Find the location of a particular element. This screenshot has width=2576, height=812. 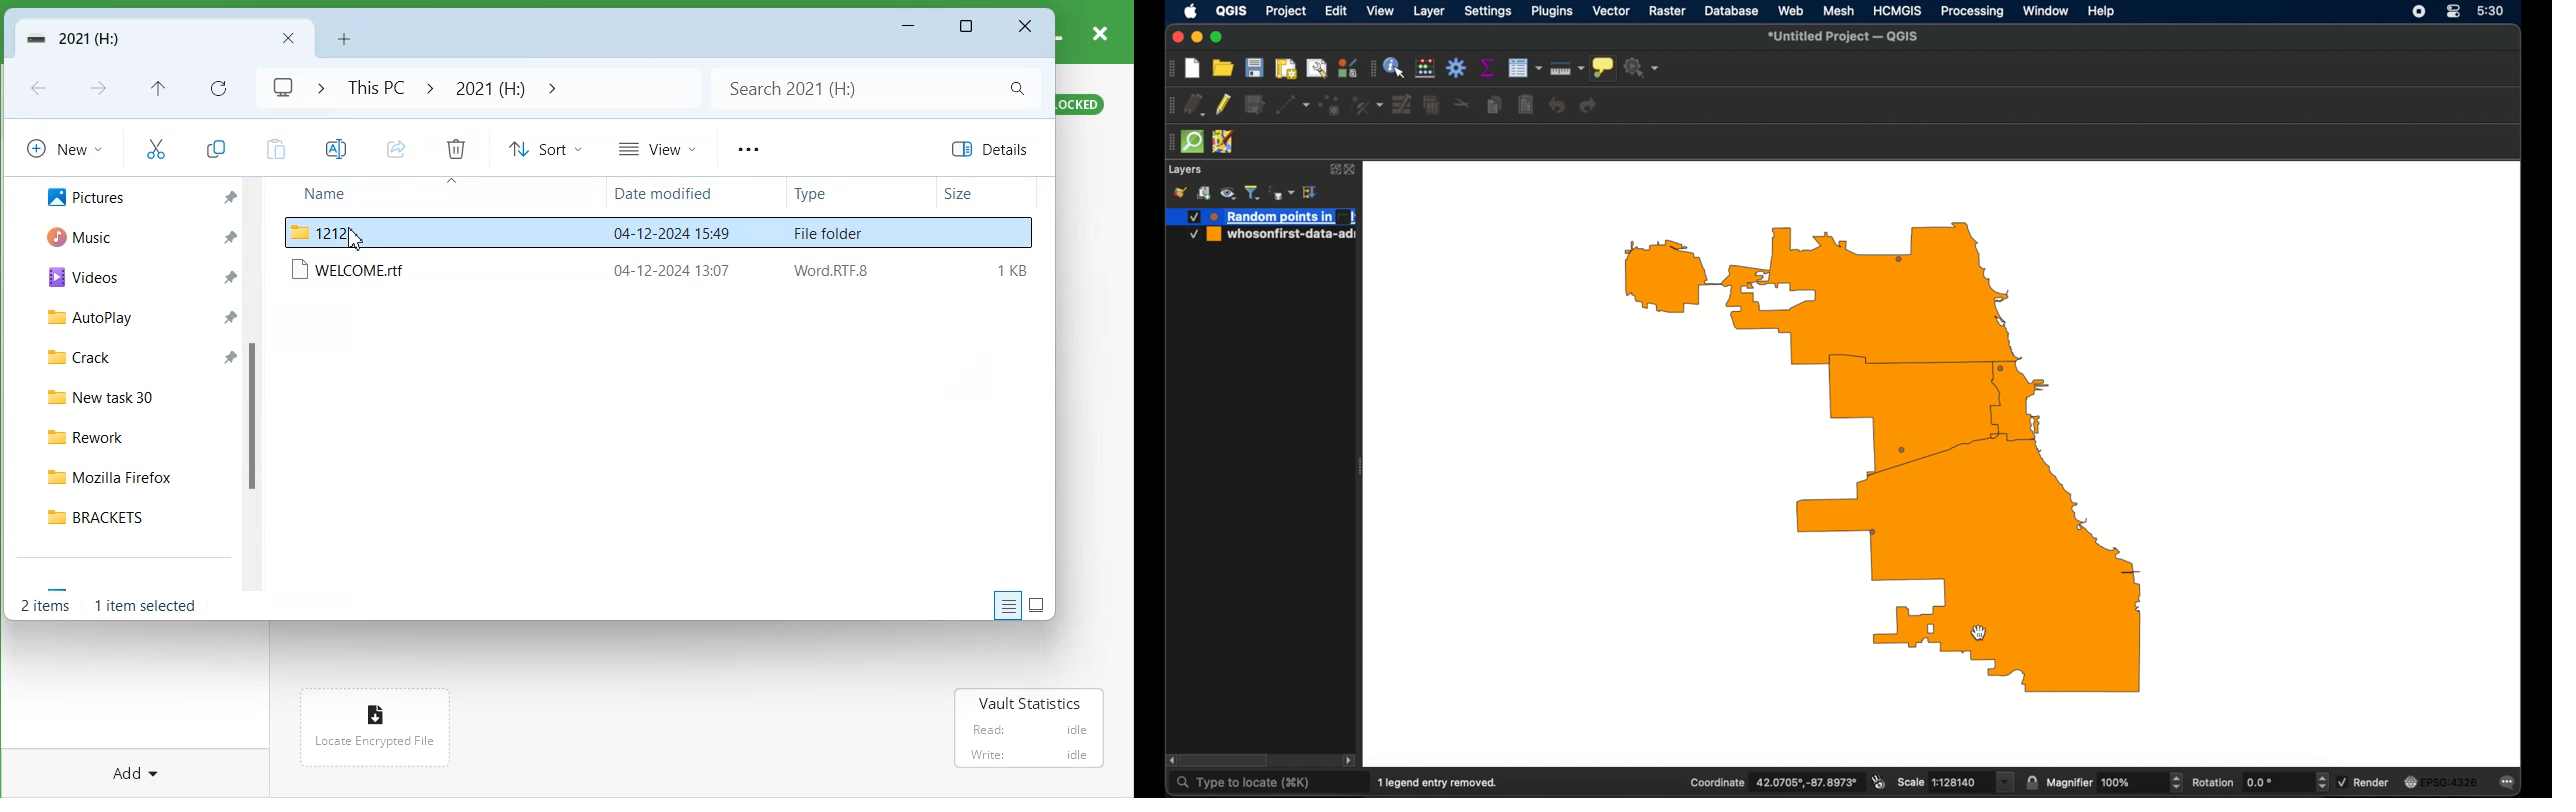

Date modified is located at coordinates (669, 195).